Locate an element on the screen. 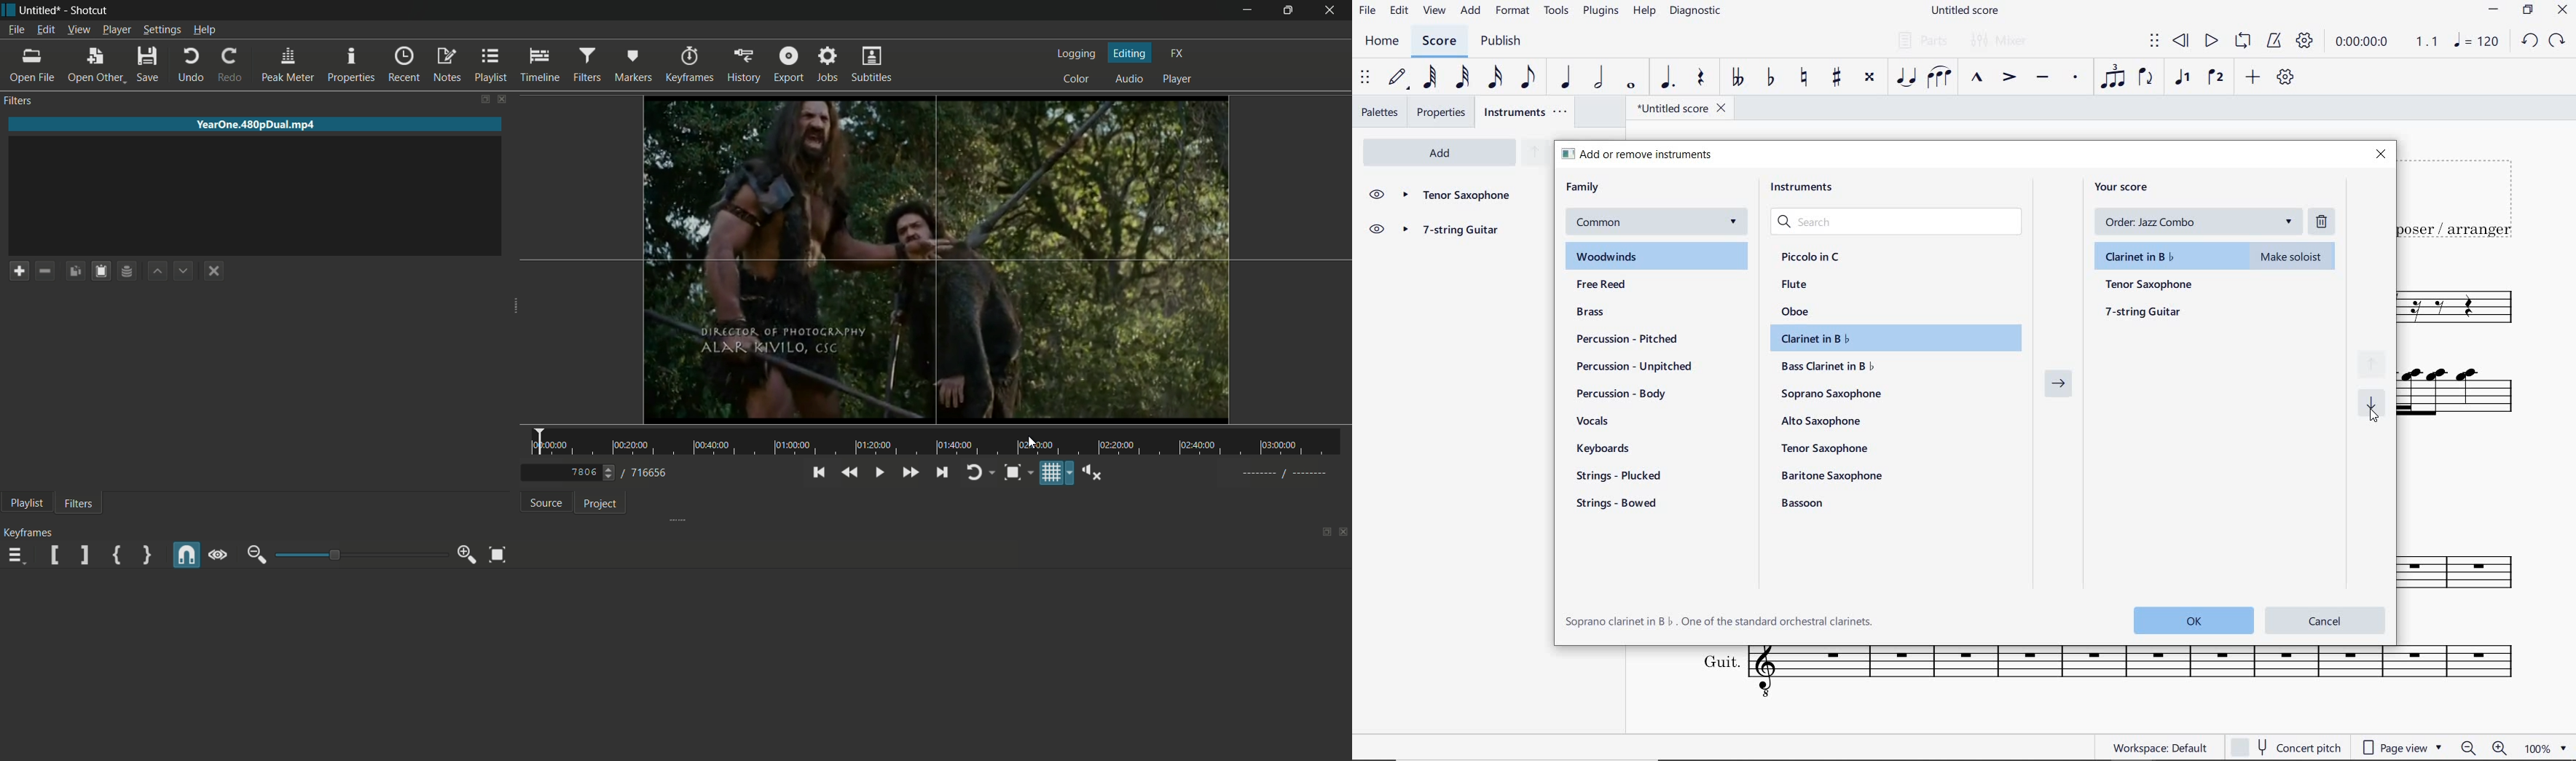  clarinet in B selected is located at coordinates (2218, 254).